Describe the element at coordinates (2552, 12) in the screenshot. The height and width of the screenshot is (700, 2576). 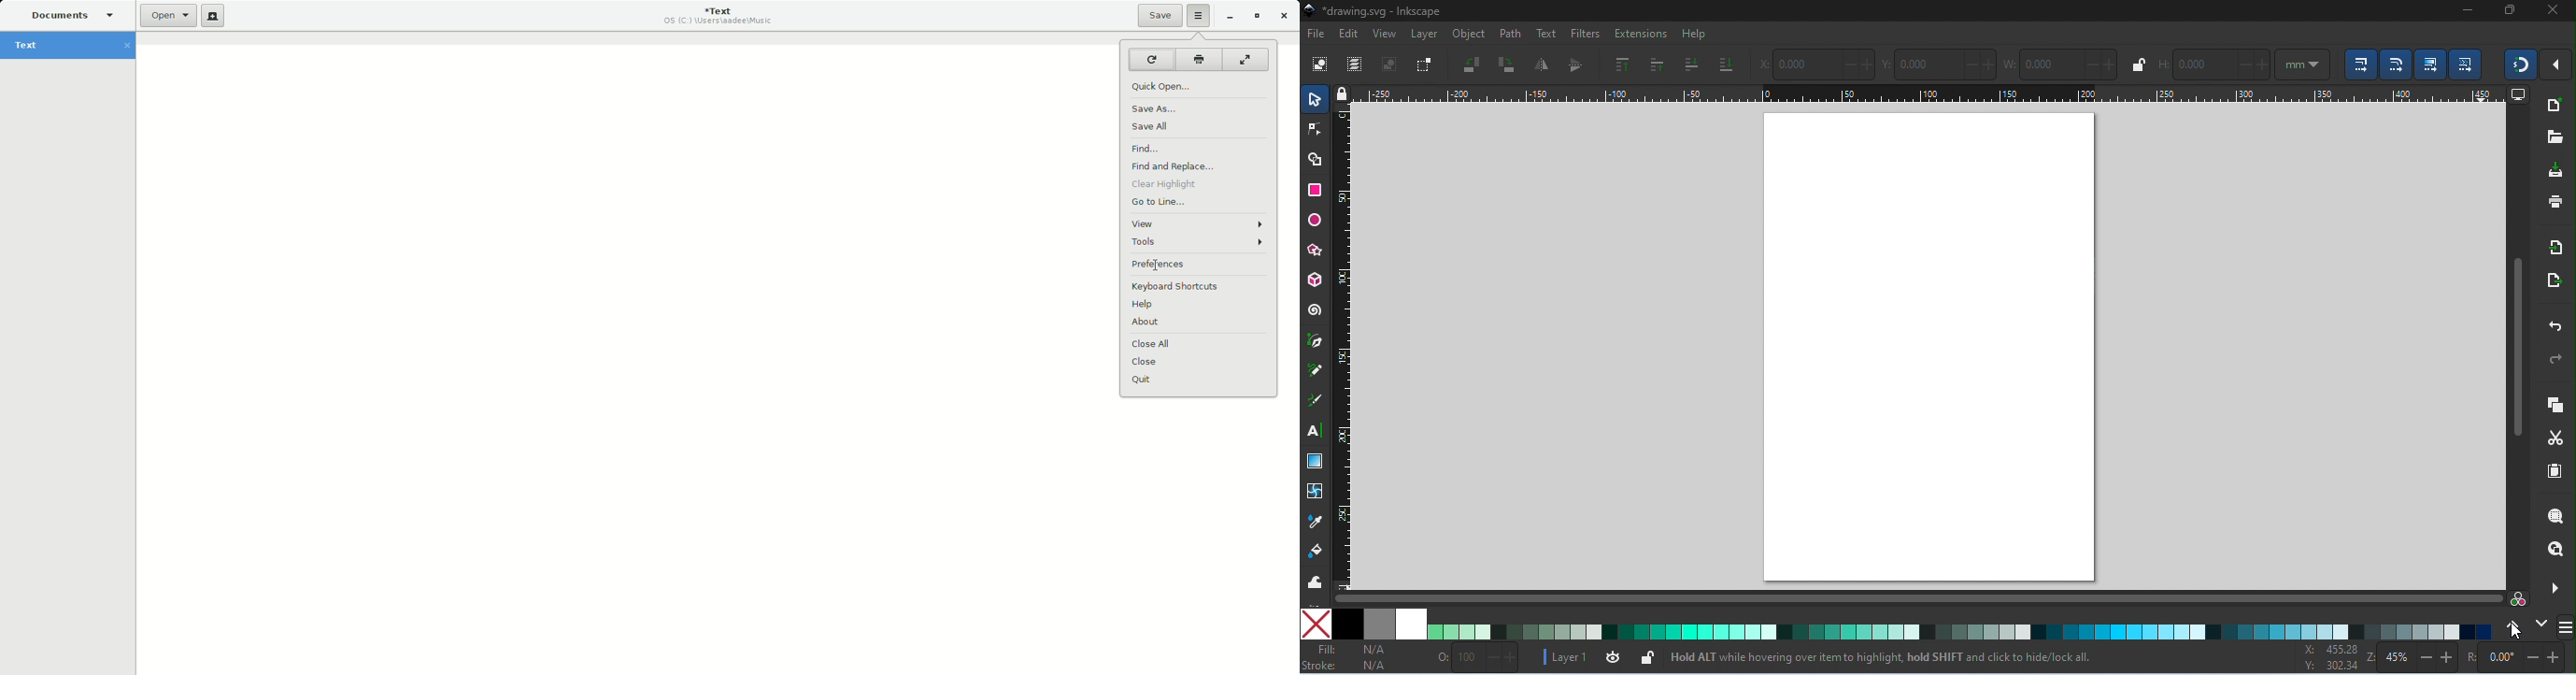
I see `close` at that location.